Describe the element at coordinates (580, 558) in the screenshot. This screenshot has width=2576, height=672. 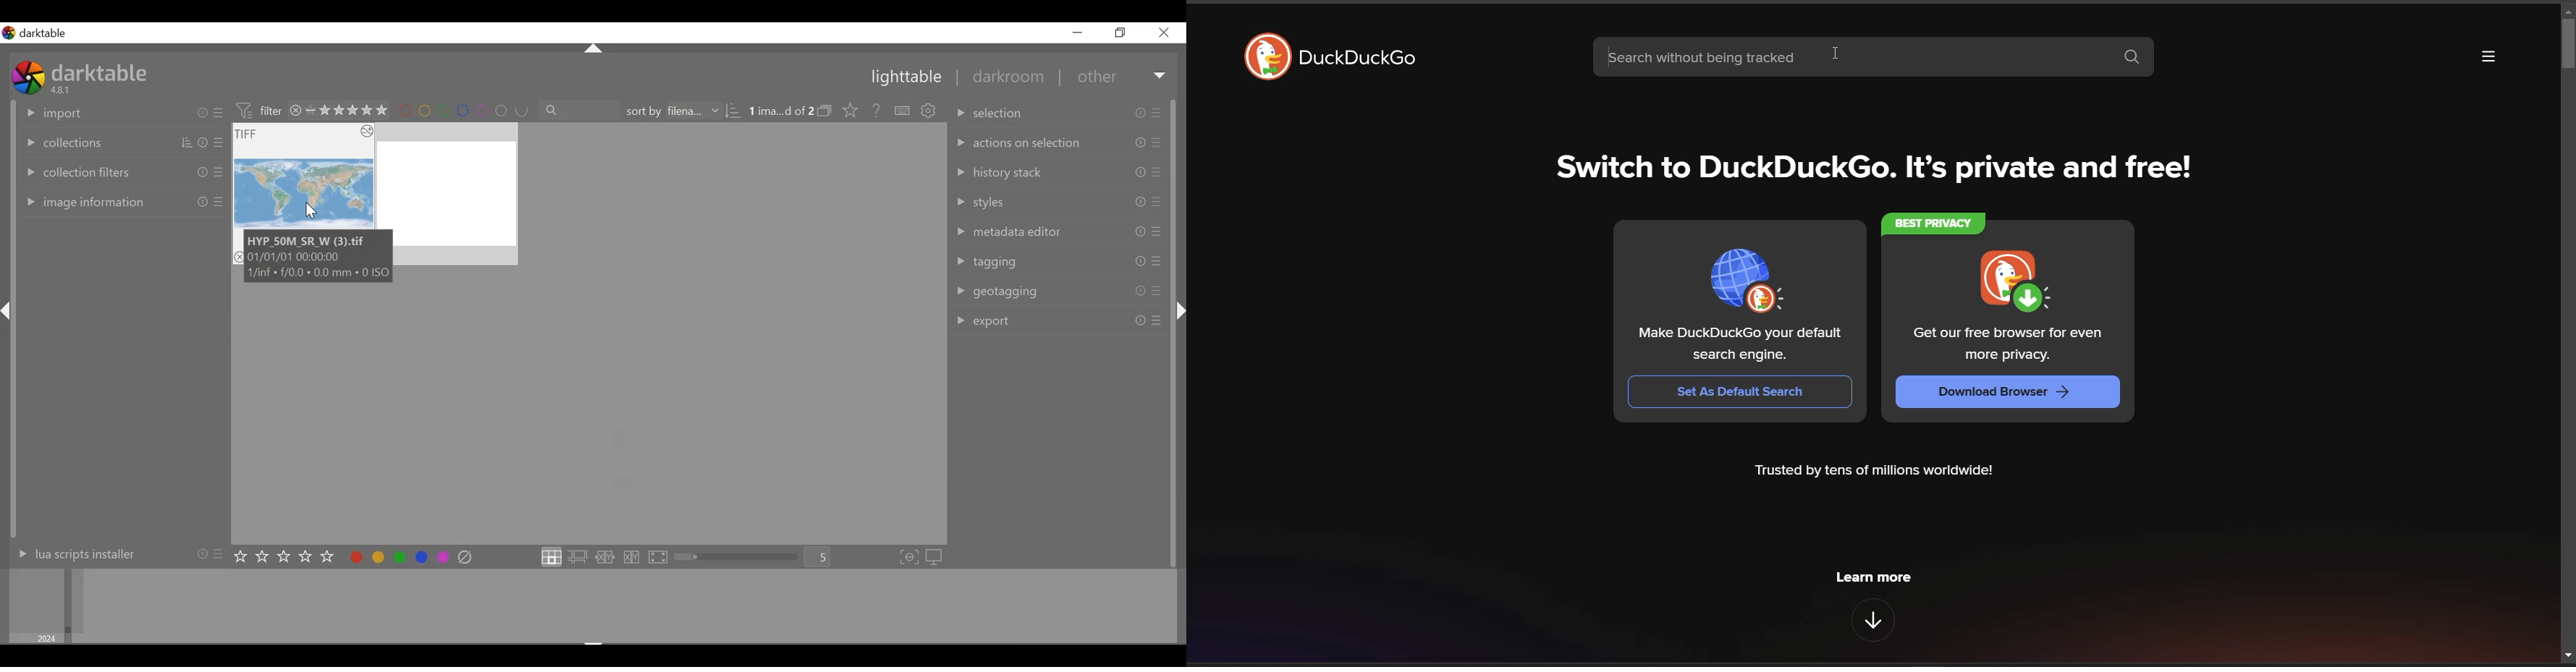
I see `click to enter zoomable lighttable layout` at that location.